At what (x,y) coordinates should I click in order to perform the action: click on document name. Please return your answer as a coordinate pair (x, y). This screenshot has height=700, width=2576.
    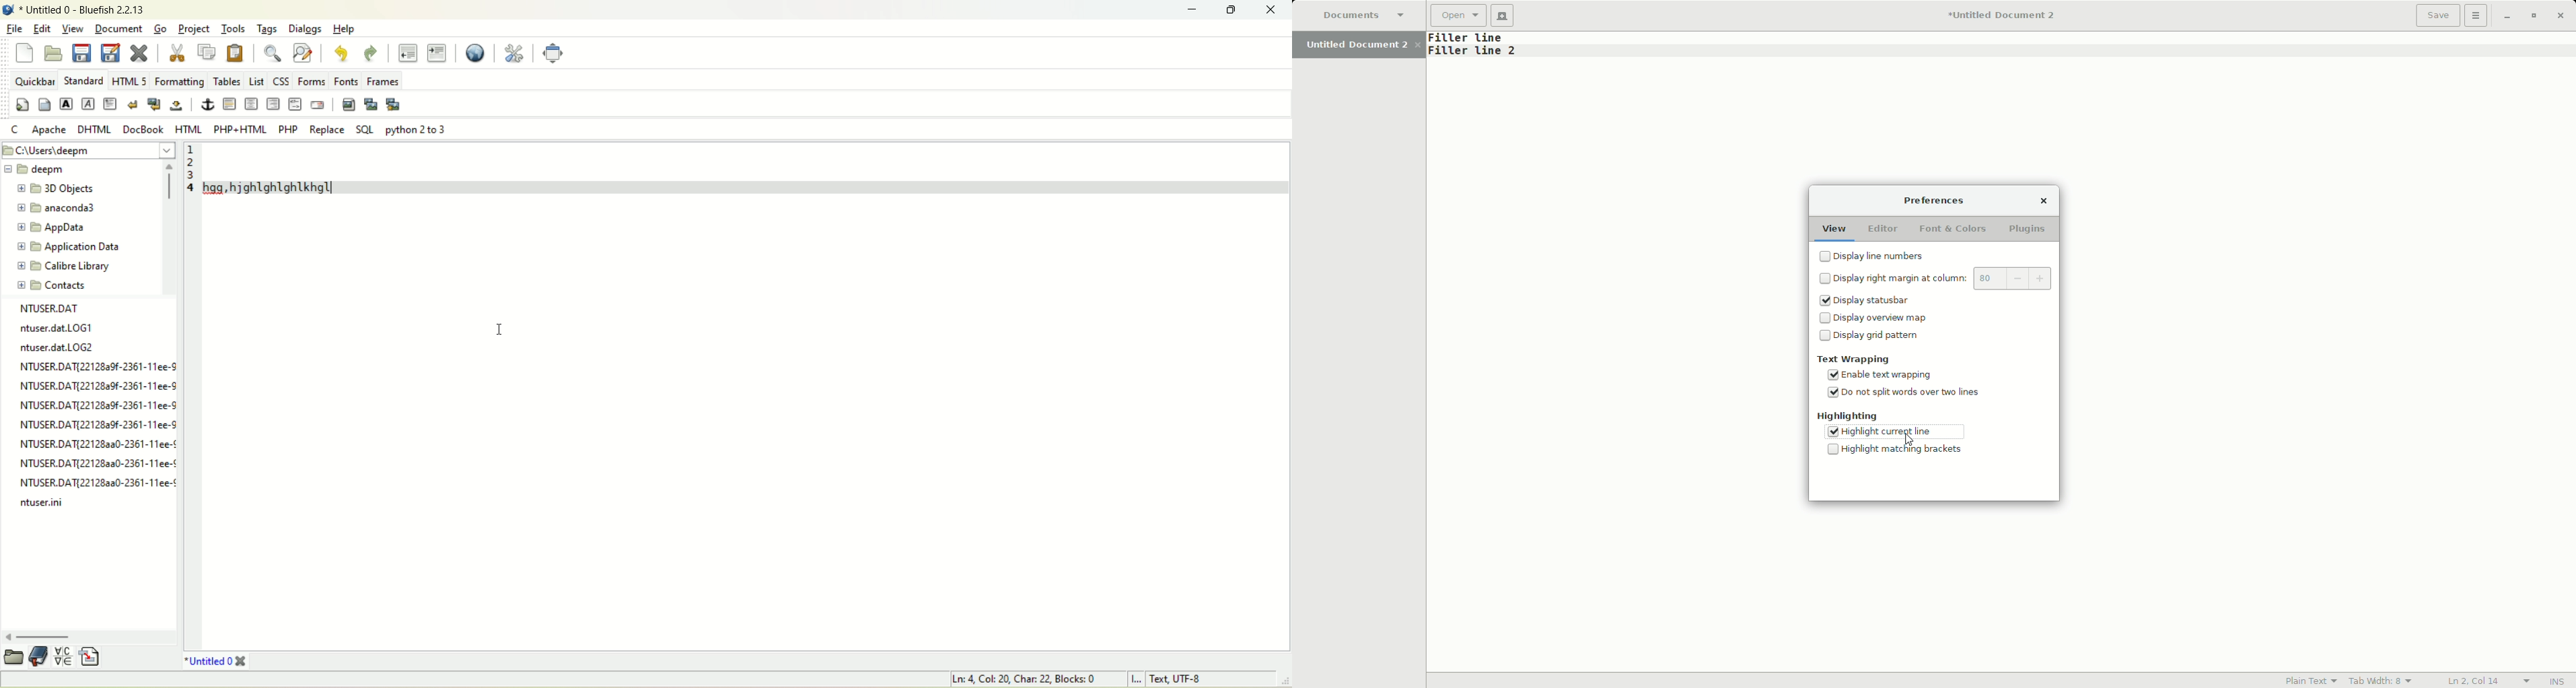
    Looking at the image, I should click on (87, 10).